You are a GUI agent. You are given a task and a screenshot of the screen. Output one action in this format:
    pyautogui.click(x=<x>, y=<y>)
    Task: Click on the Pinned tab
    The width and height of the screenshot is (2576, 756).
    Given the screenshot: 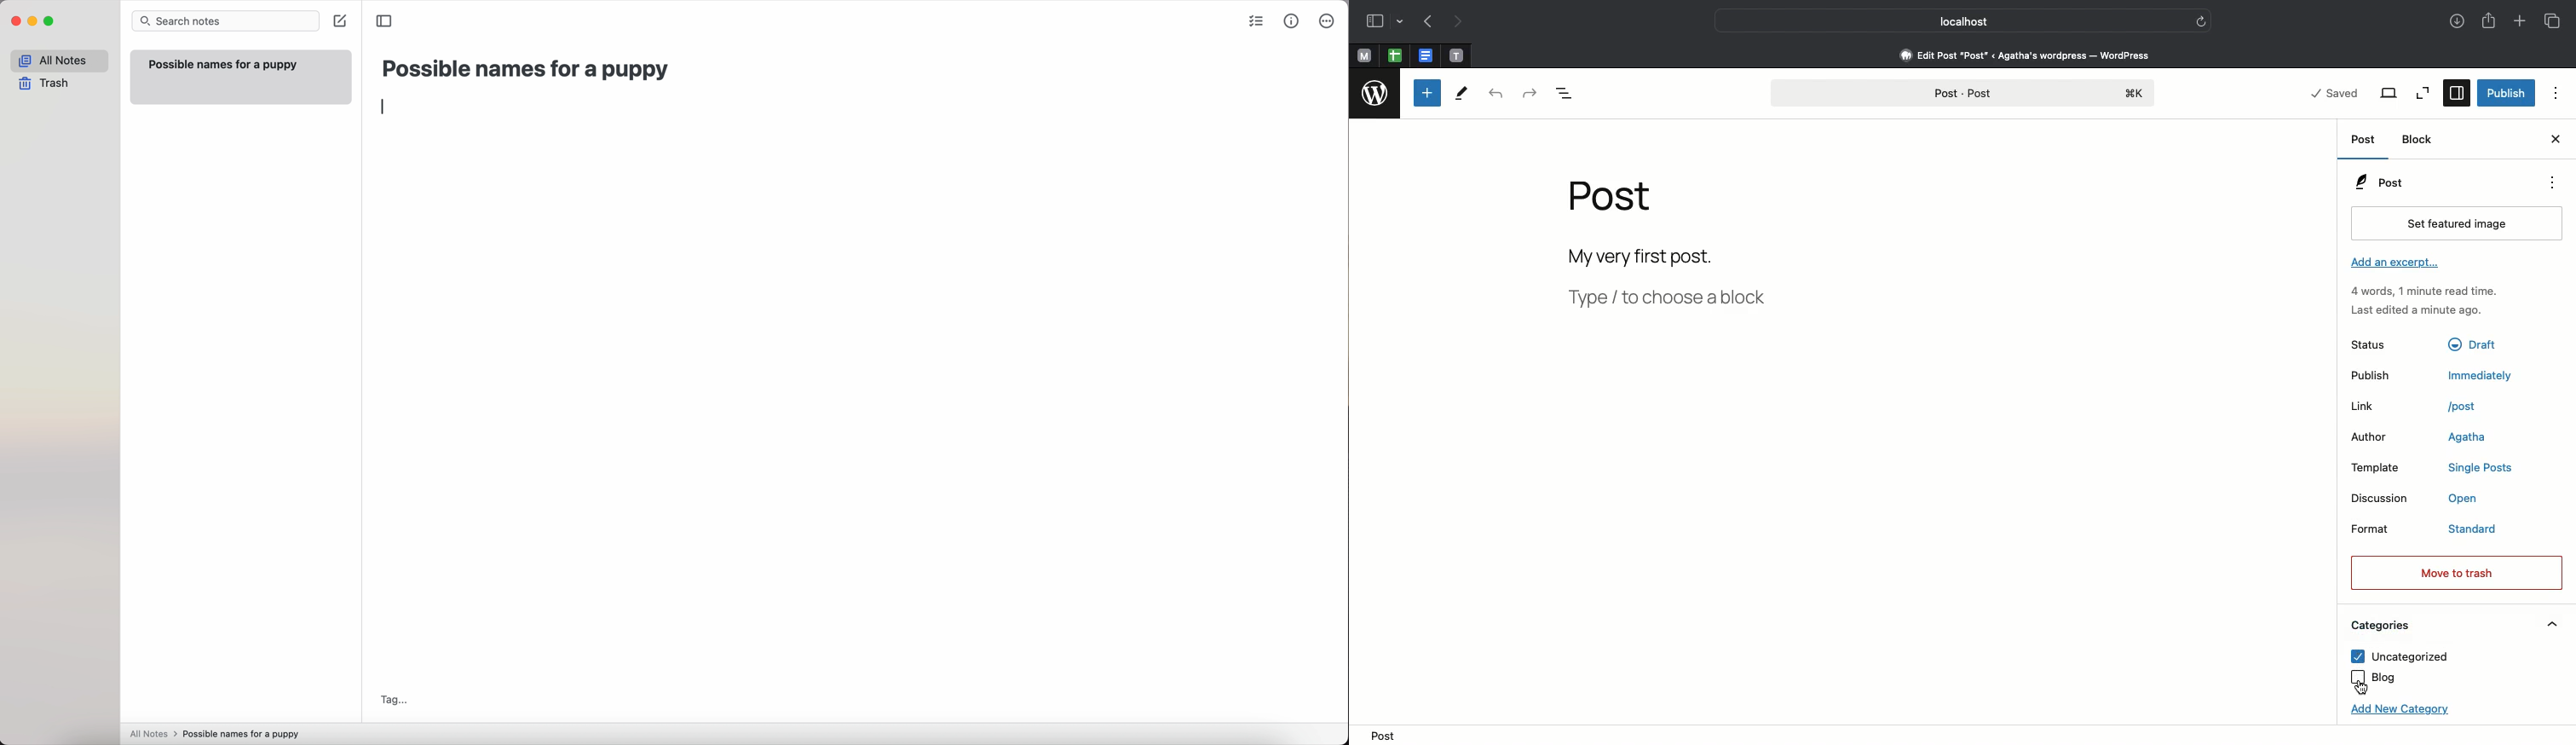 What is the action you would take?
    pyautogui.click(x=1364, y=57)
    